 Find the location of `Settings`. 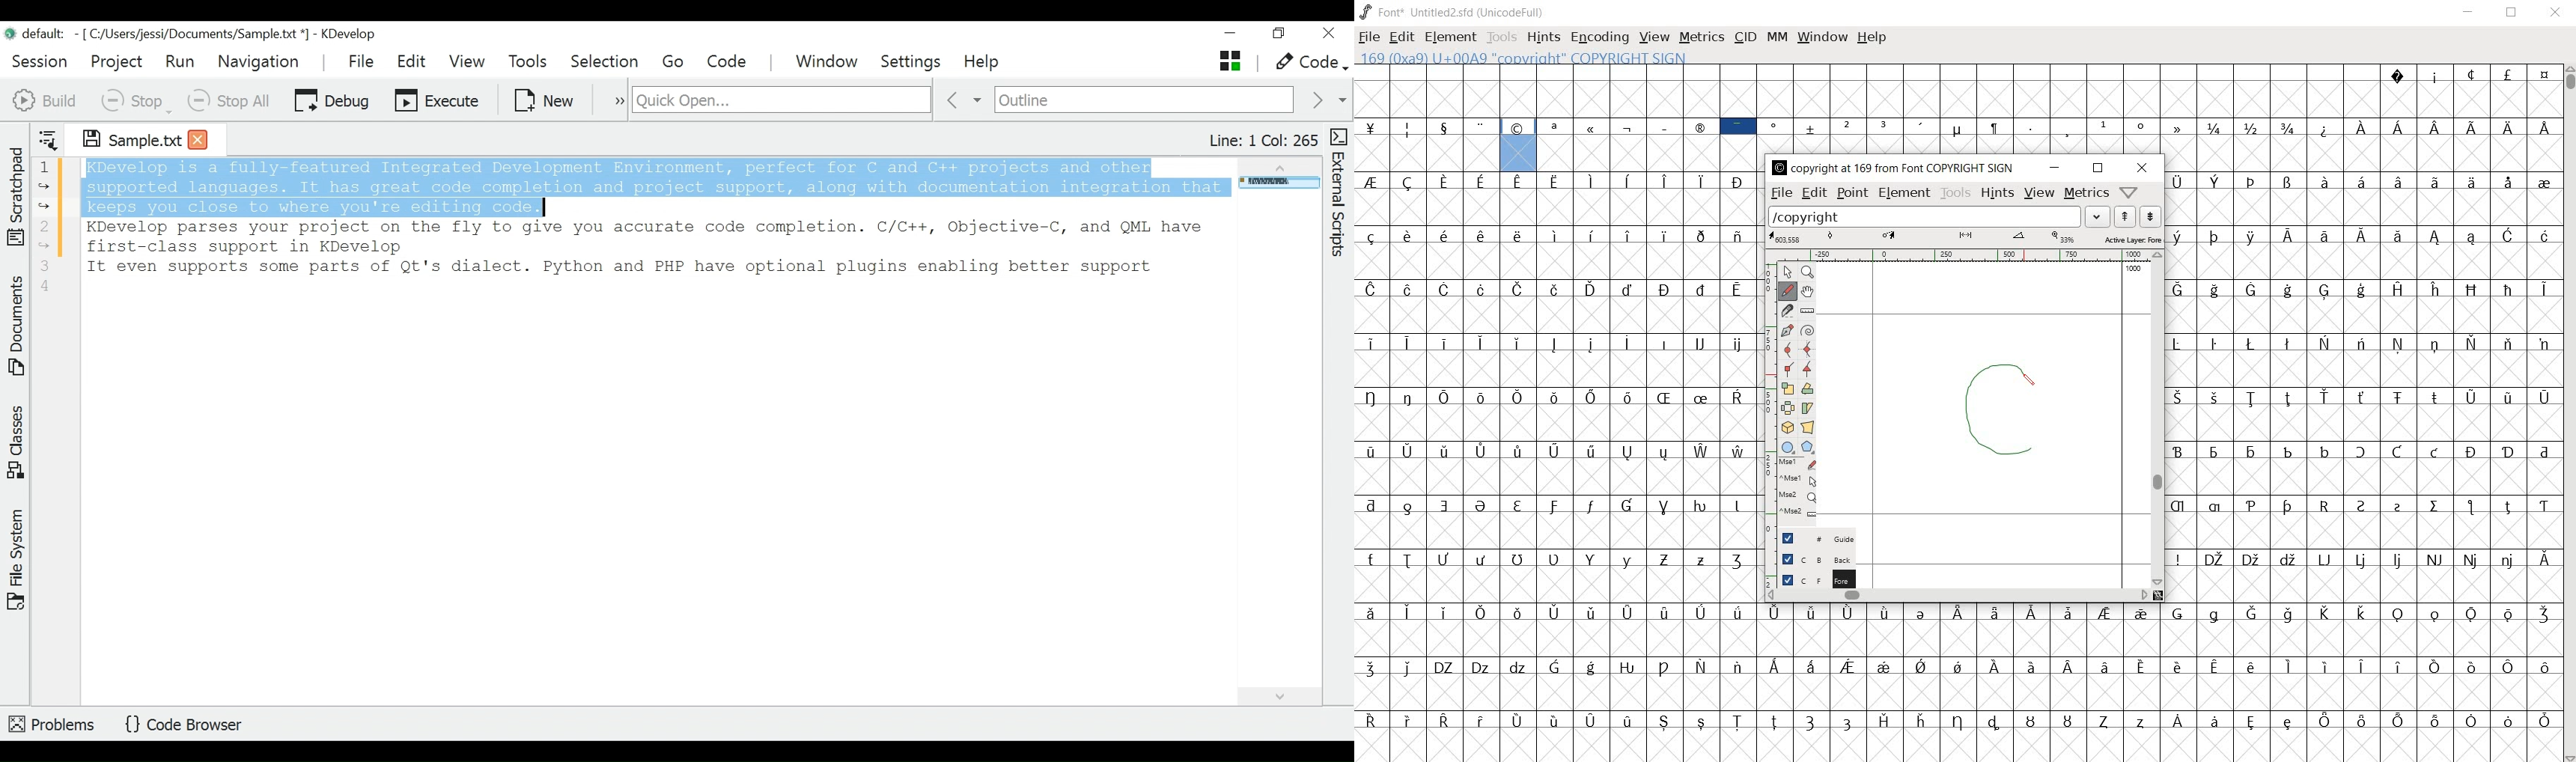

Settings is located at coordinates (916, 62).